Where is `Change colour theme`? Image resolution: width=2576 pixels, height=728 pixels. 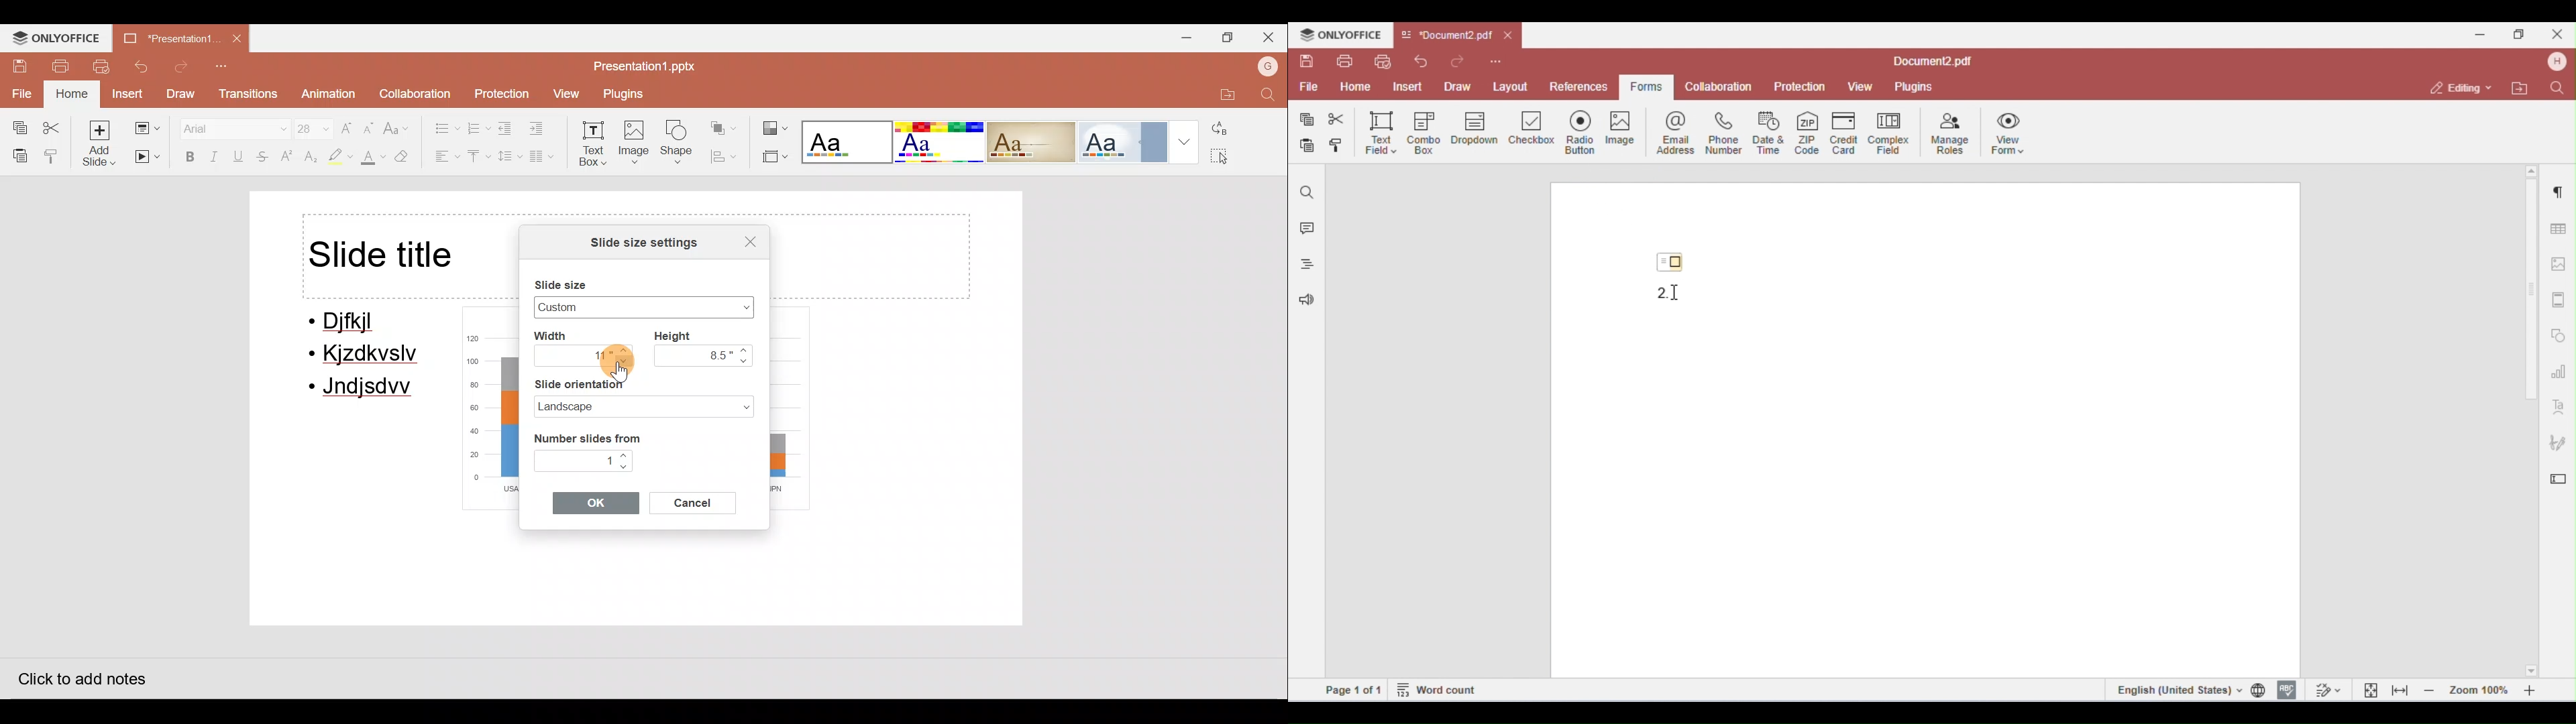 Change colour theme is located at coordinates (775, 123).